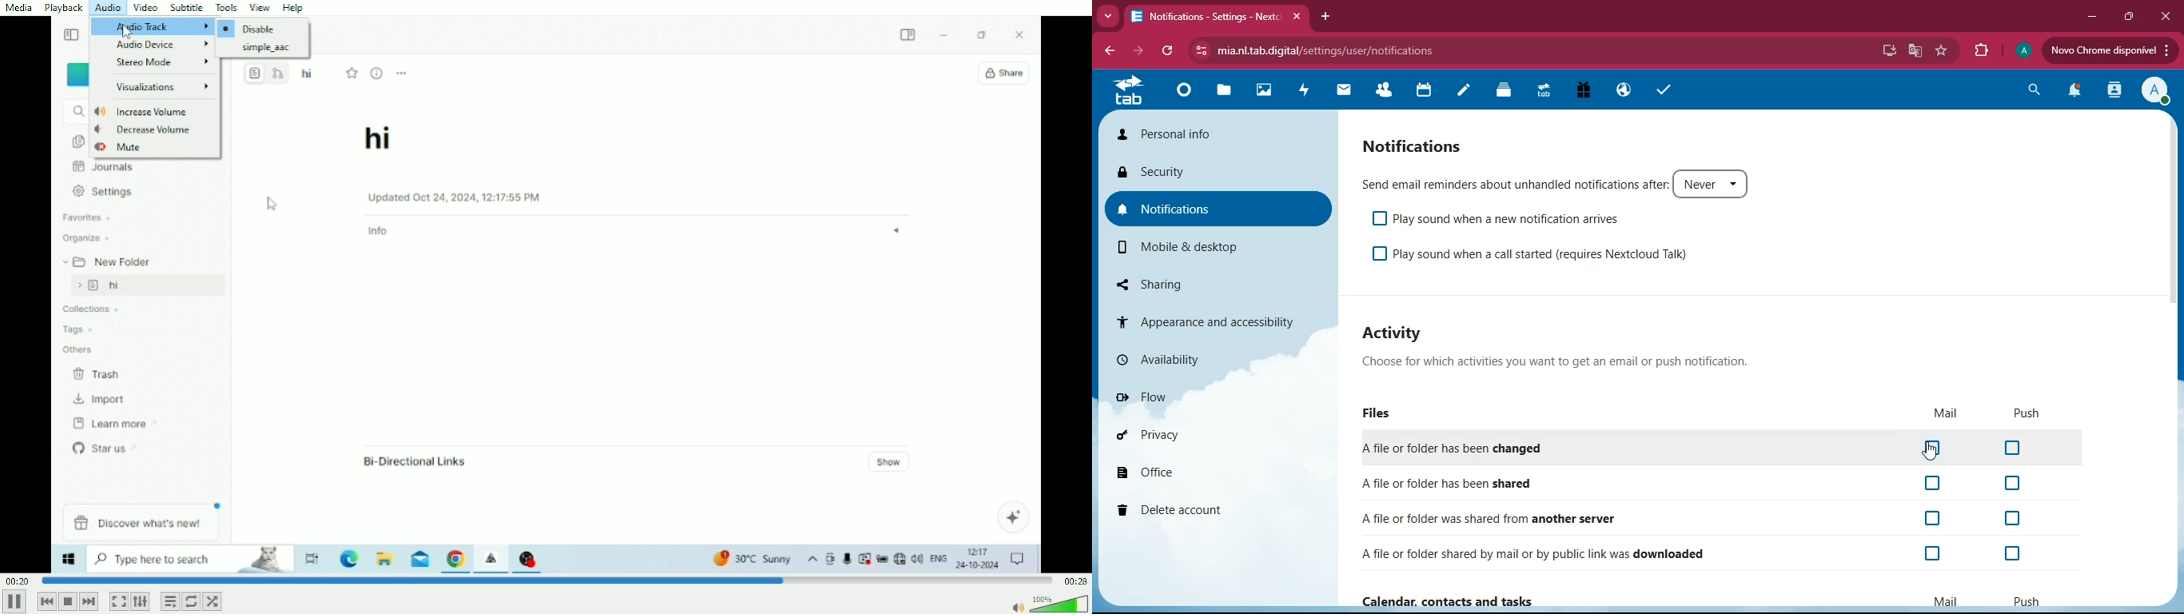 The image size is (2184, 616). What do you see at coordinates (1424, 92) in the screenshot?
I see `calendar` at bounding box center [1424, 92].